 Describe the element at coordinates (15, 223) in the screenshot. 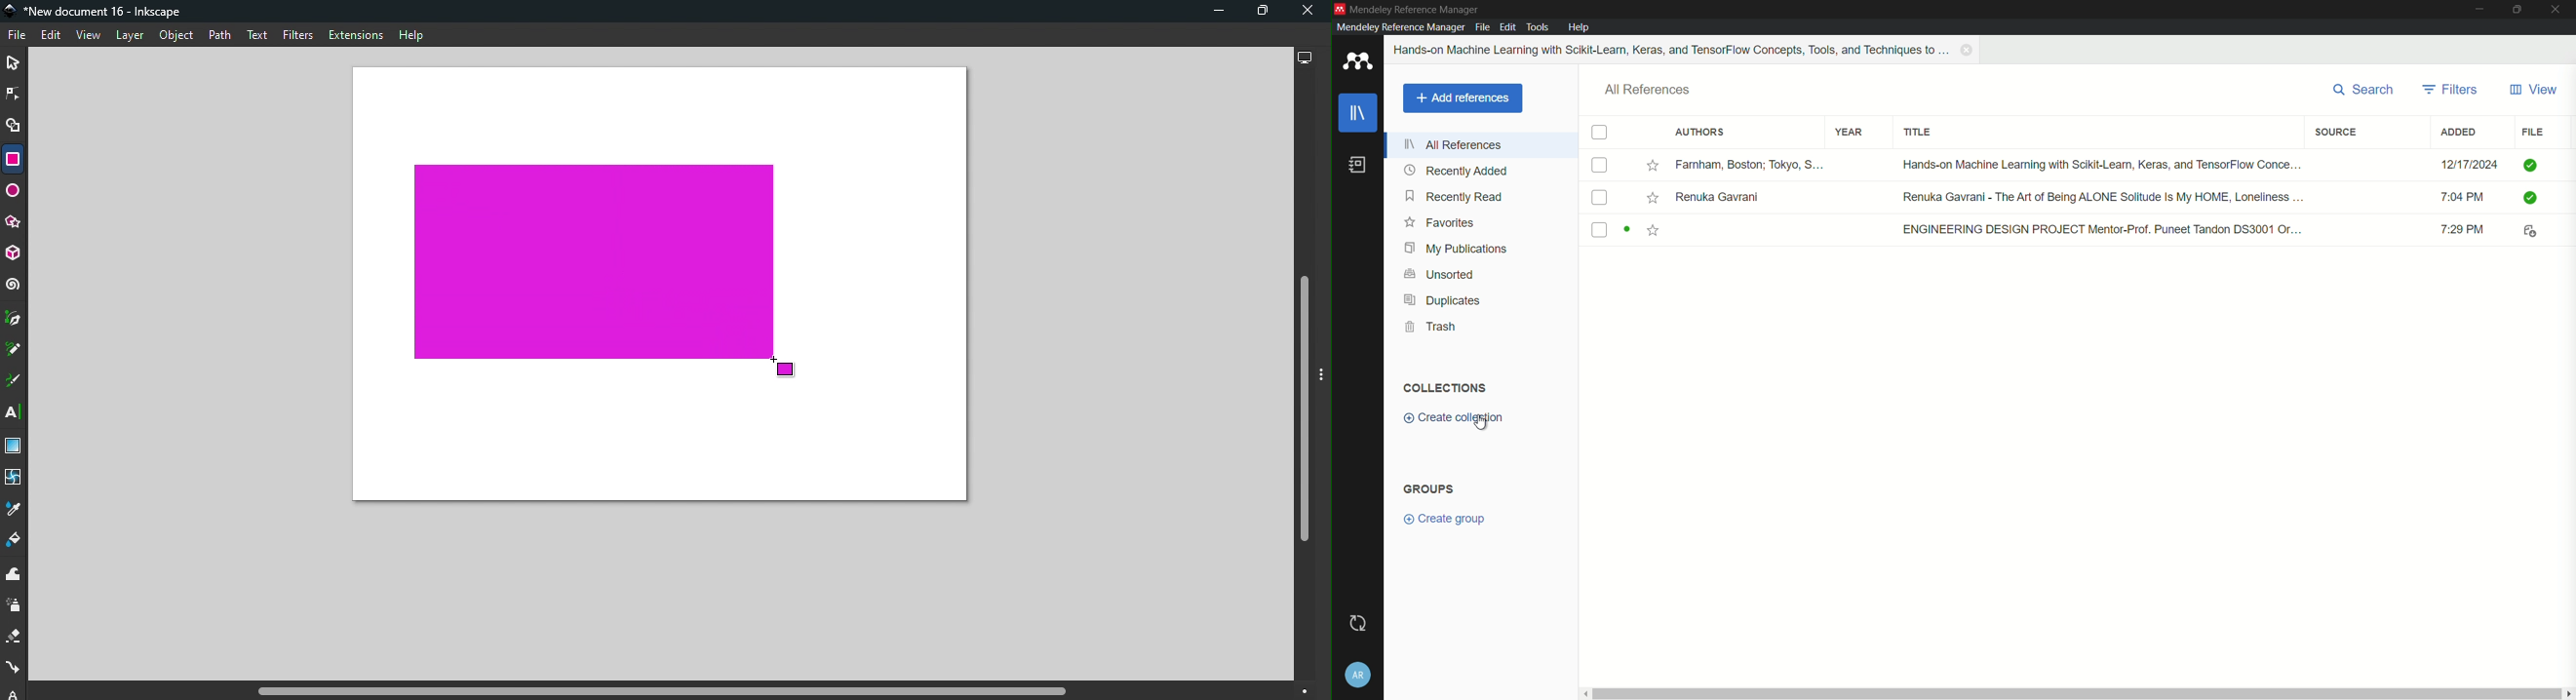

I see `Star/polygon tool` at that location.